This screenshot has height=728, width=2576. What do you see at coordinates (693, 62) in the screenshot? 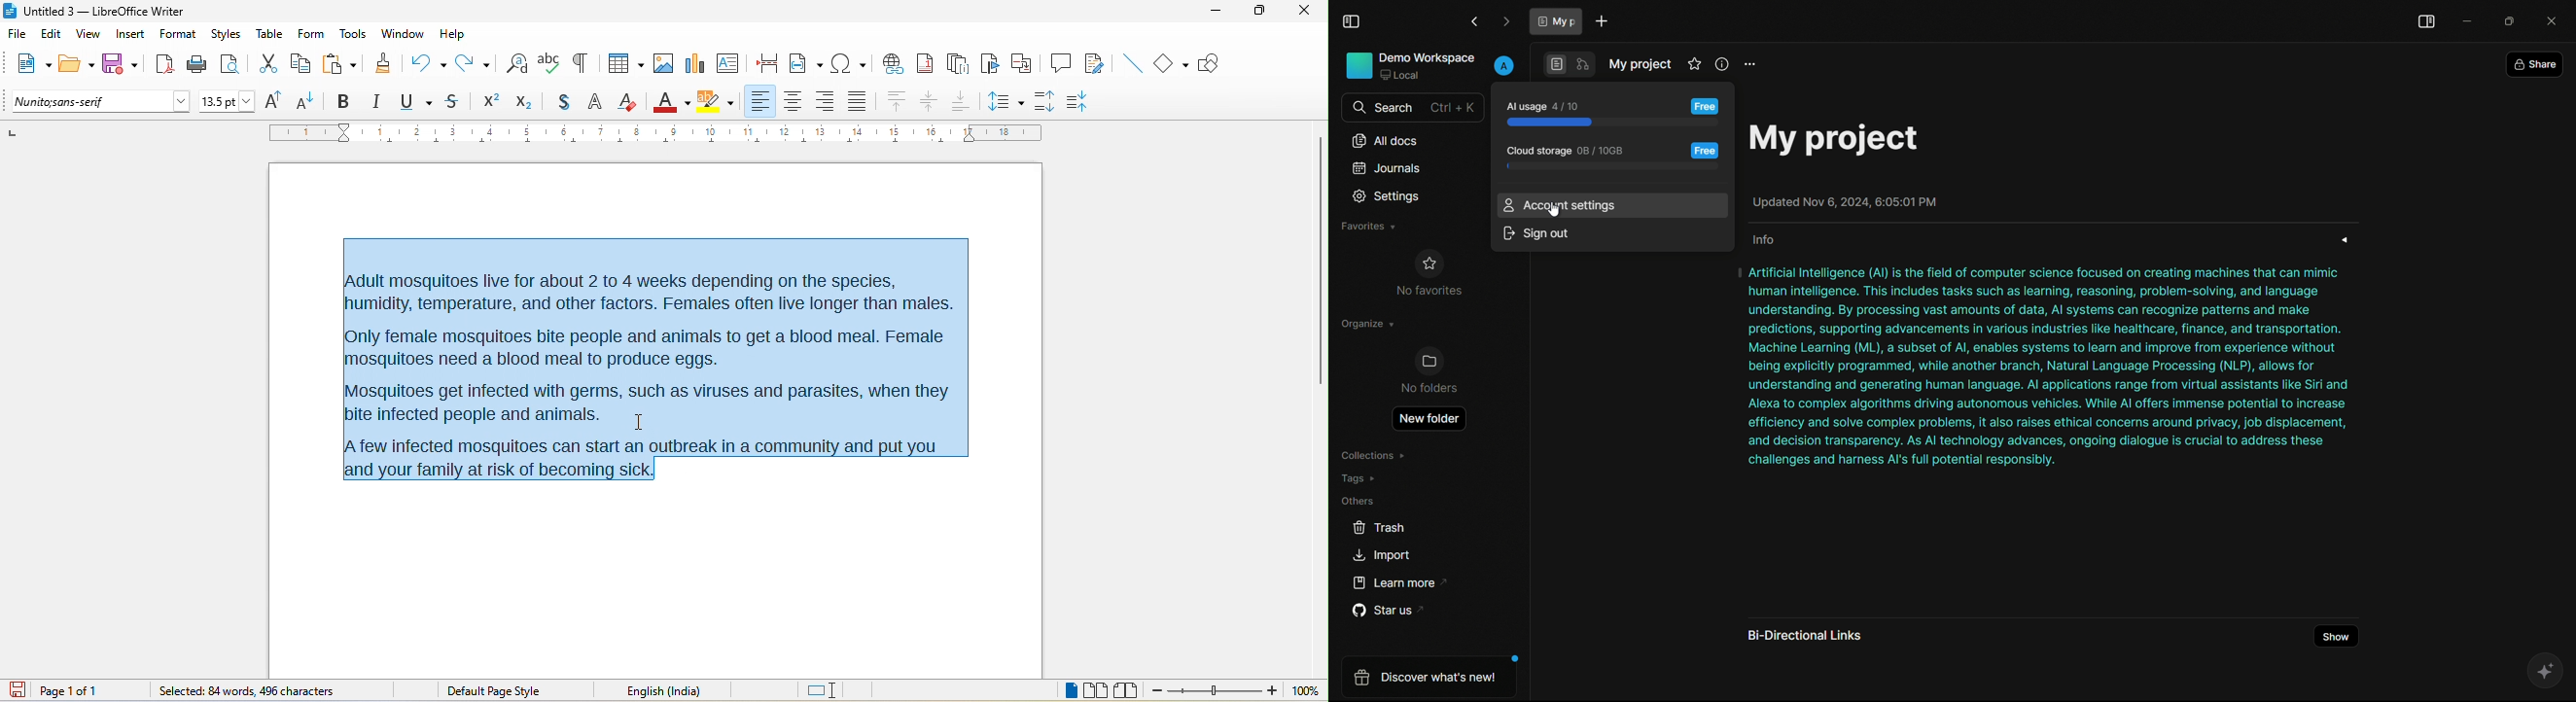
I see `chart` at bounding box center [693, 62].